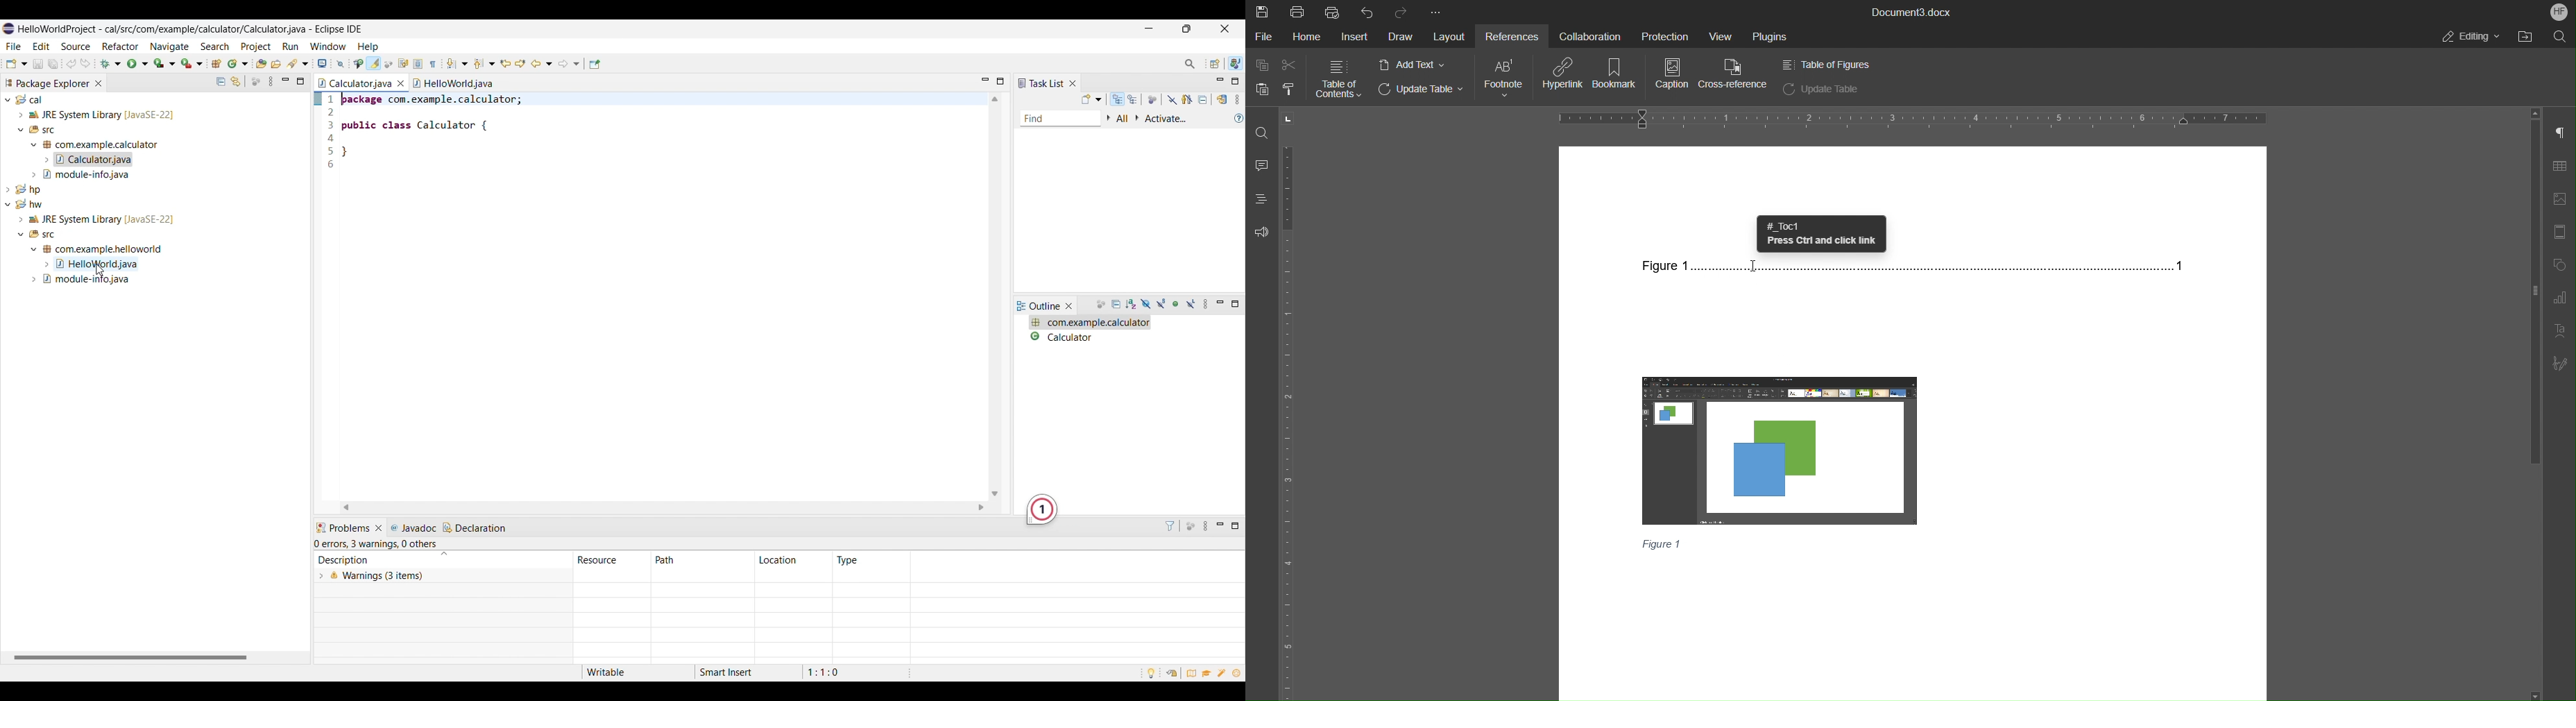 This screenshot has width=2576, height=728. I want to click on Draw, so click(1399, 37).